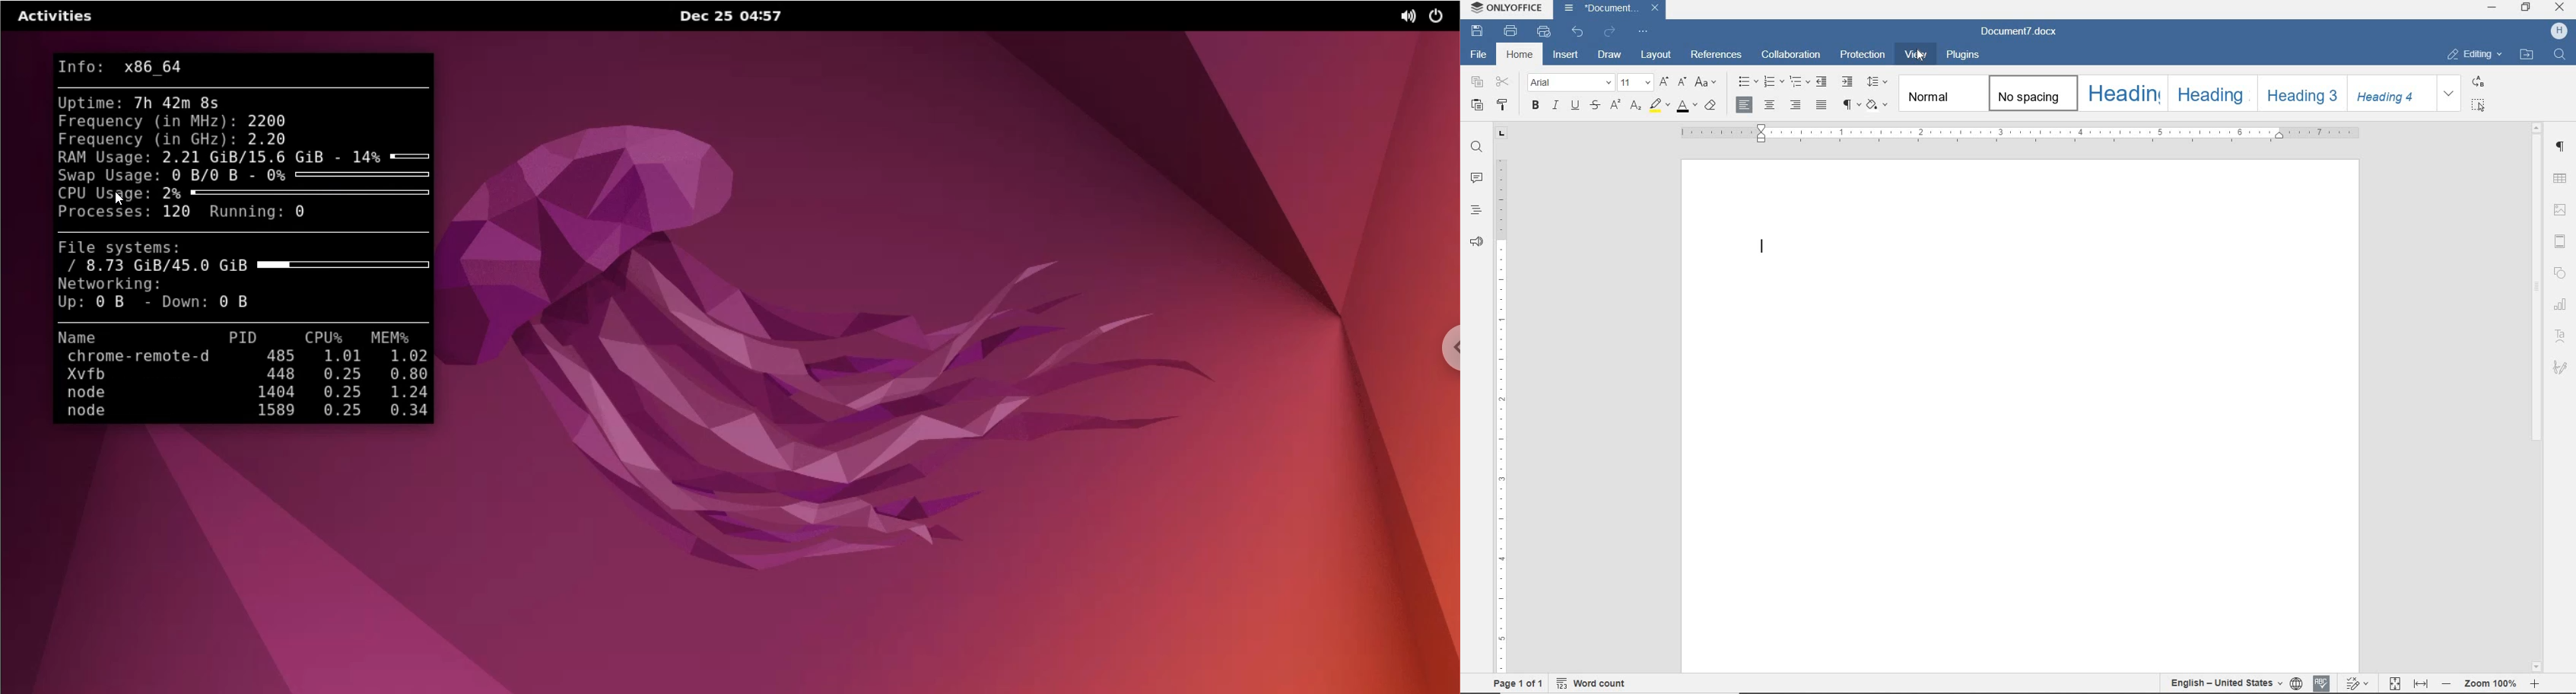  Describe the element at coordinates (1709, 82) in the screenshot. I see `CHANGE CASE` at that location.